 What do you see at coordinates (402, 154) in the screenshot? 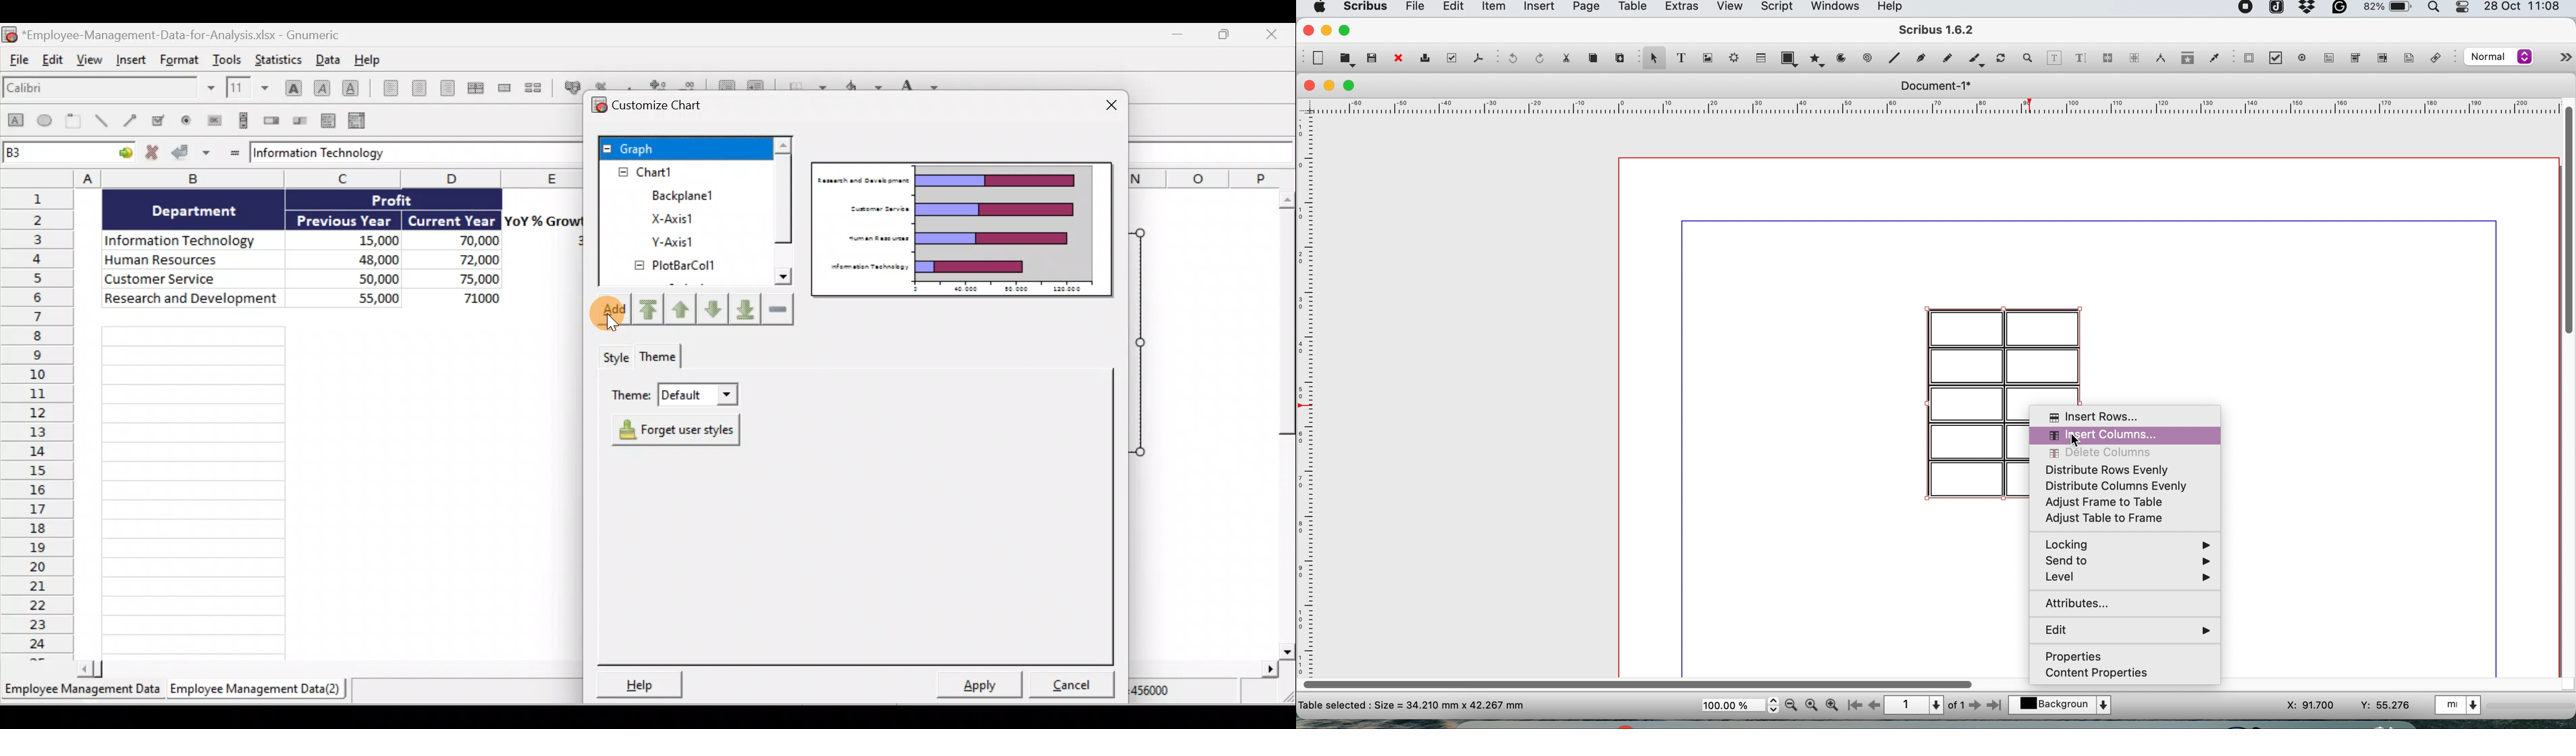
I see `Information Technology` at bounding box center [402, 154].